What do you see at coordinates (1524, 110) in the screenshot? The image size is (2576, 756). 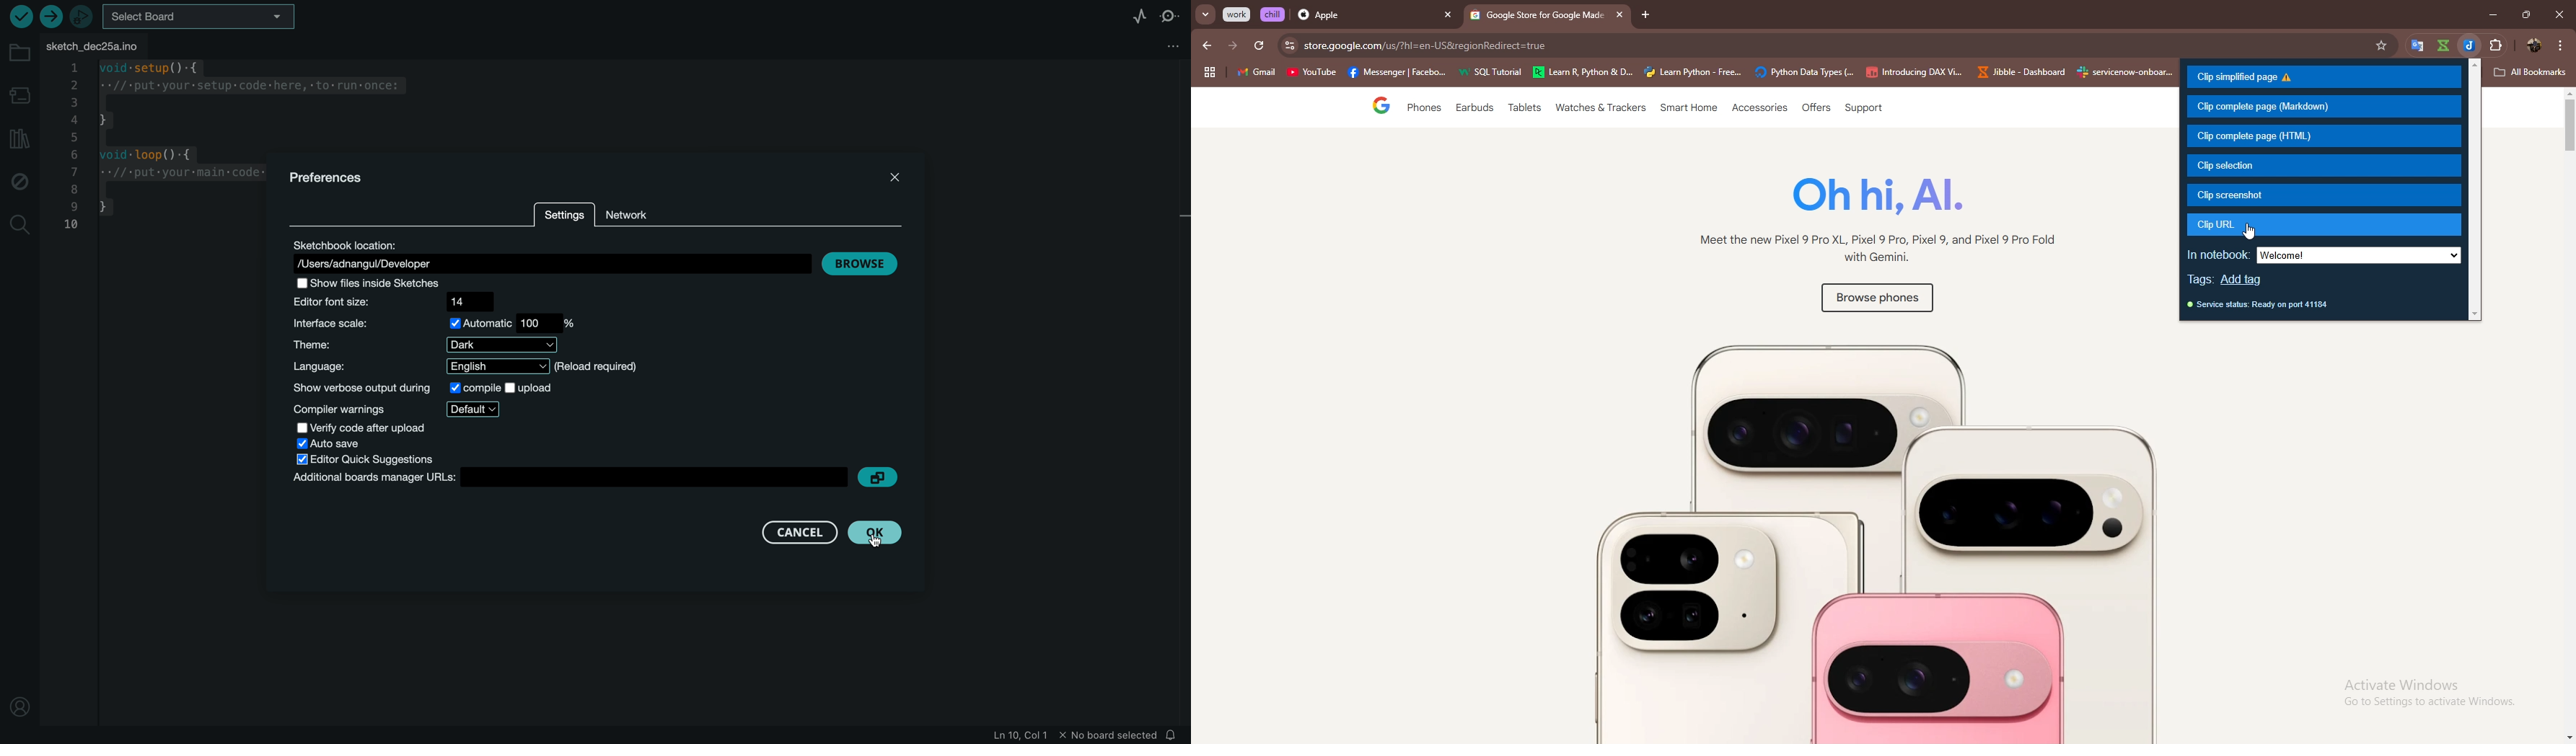 I see `Tablets` at bounding box center [1524, 110].